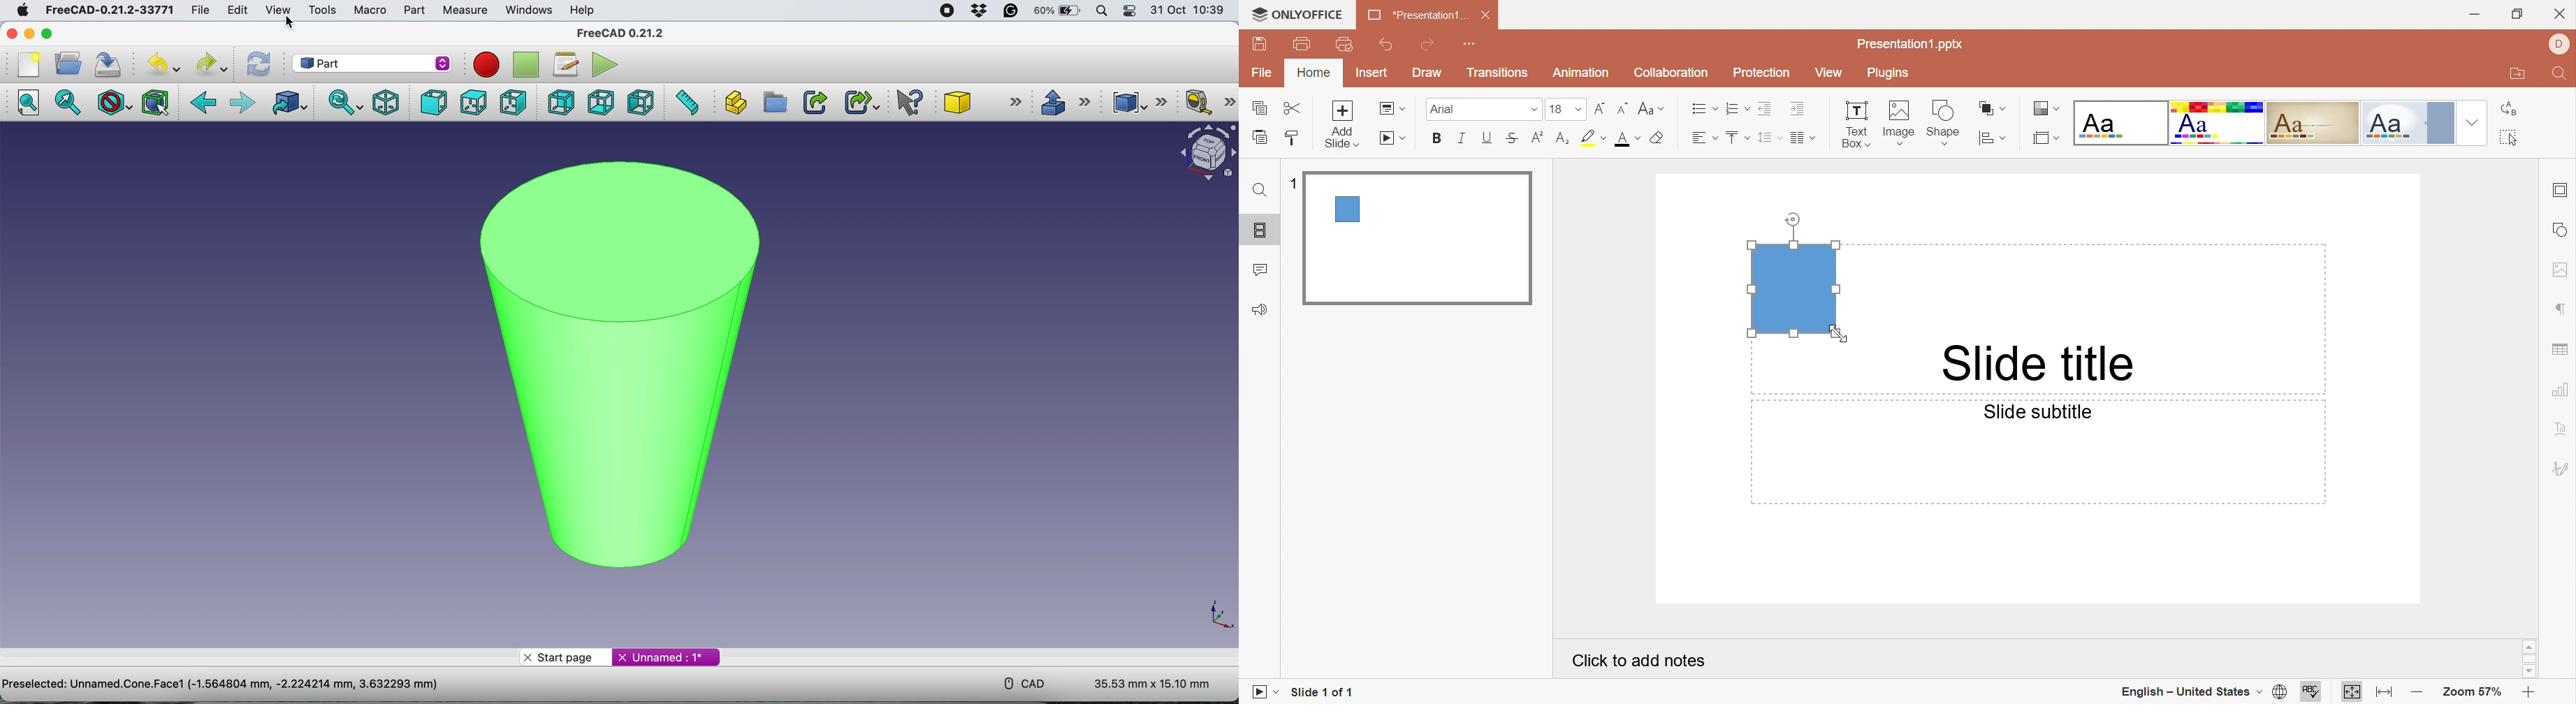 The image size is (2576, 728). I want to click on Highlight color, so click(1592, 139).